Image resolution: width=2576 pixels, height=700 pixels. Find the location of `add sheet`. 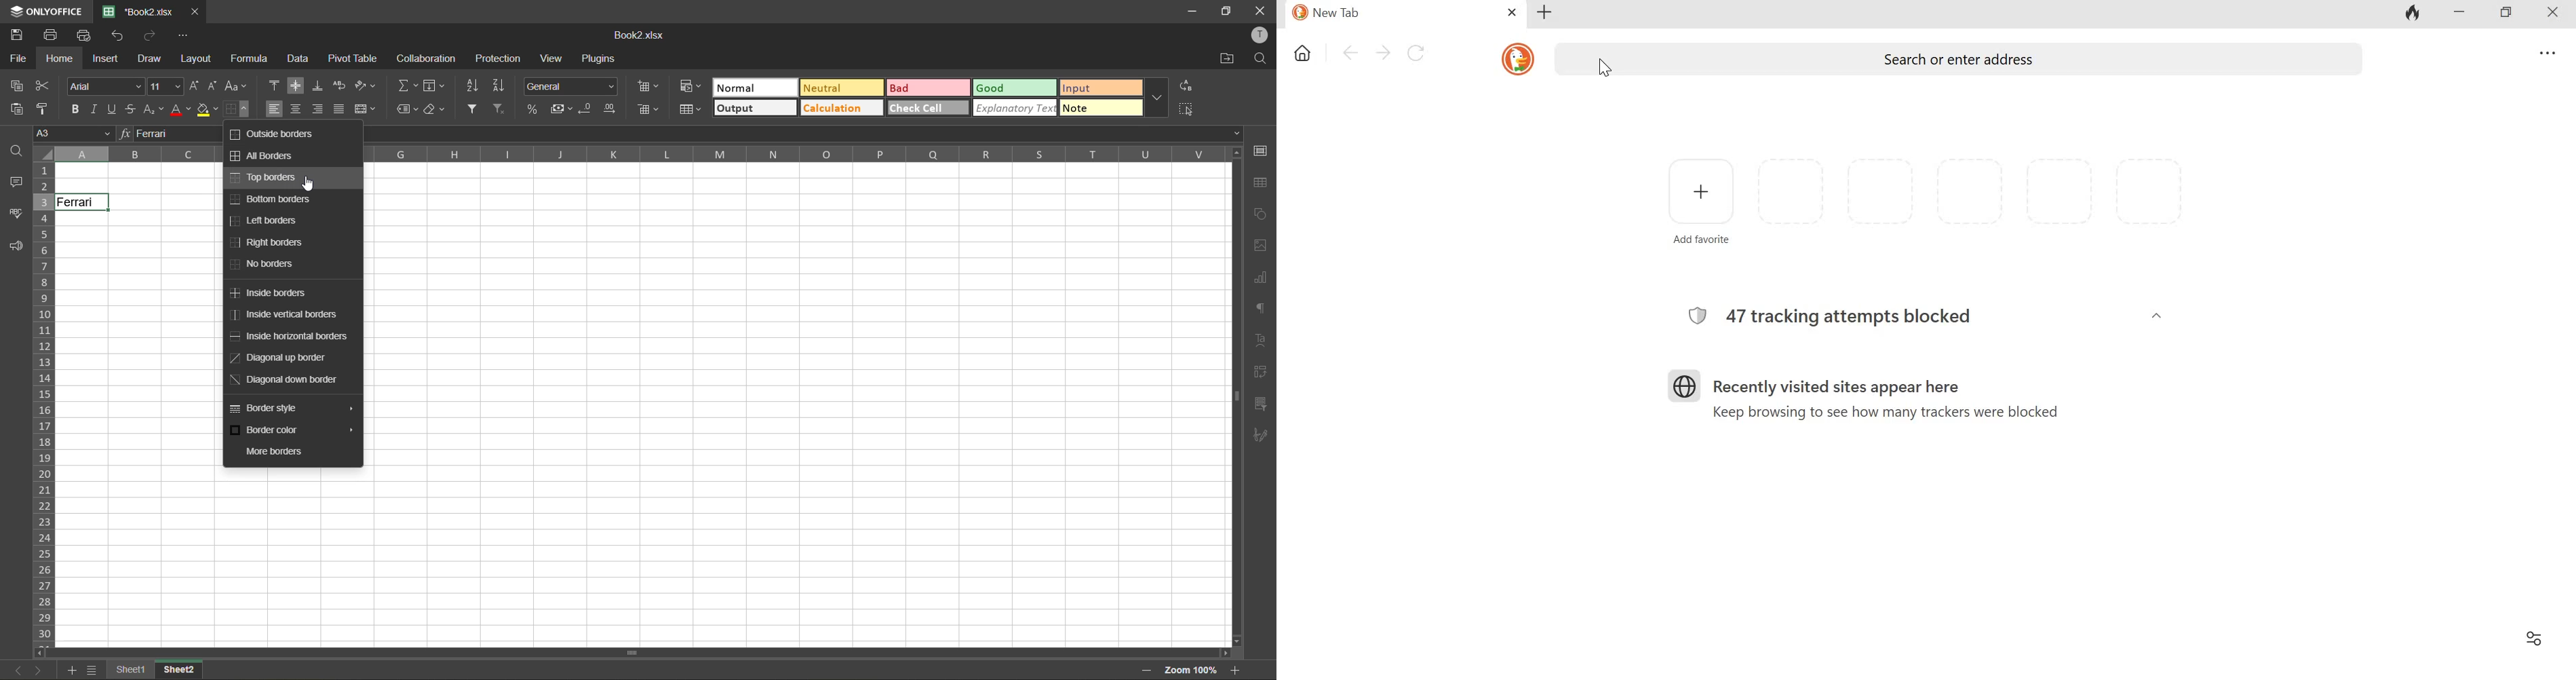

add sheet is located at coordinates (69, 671).